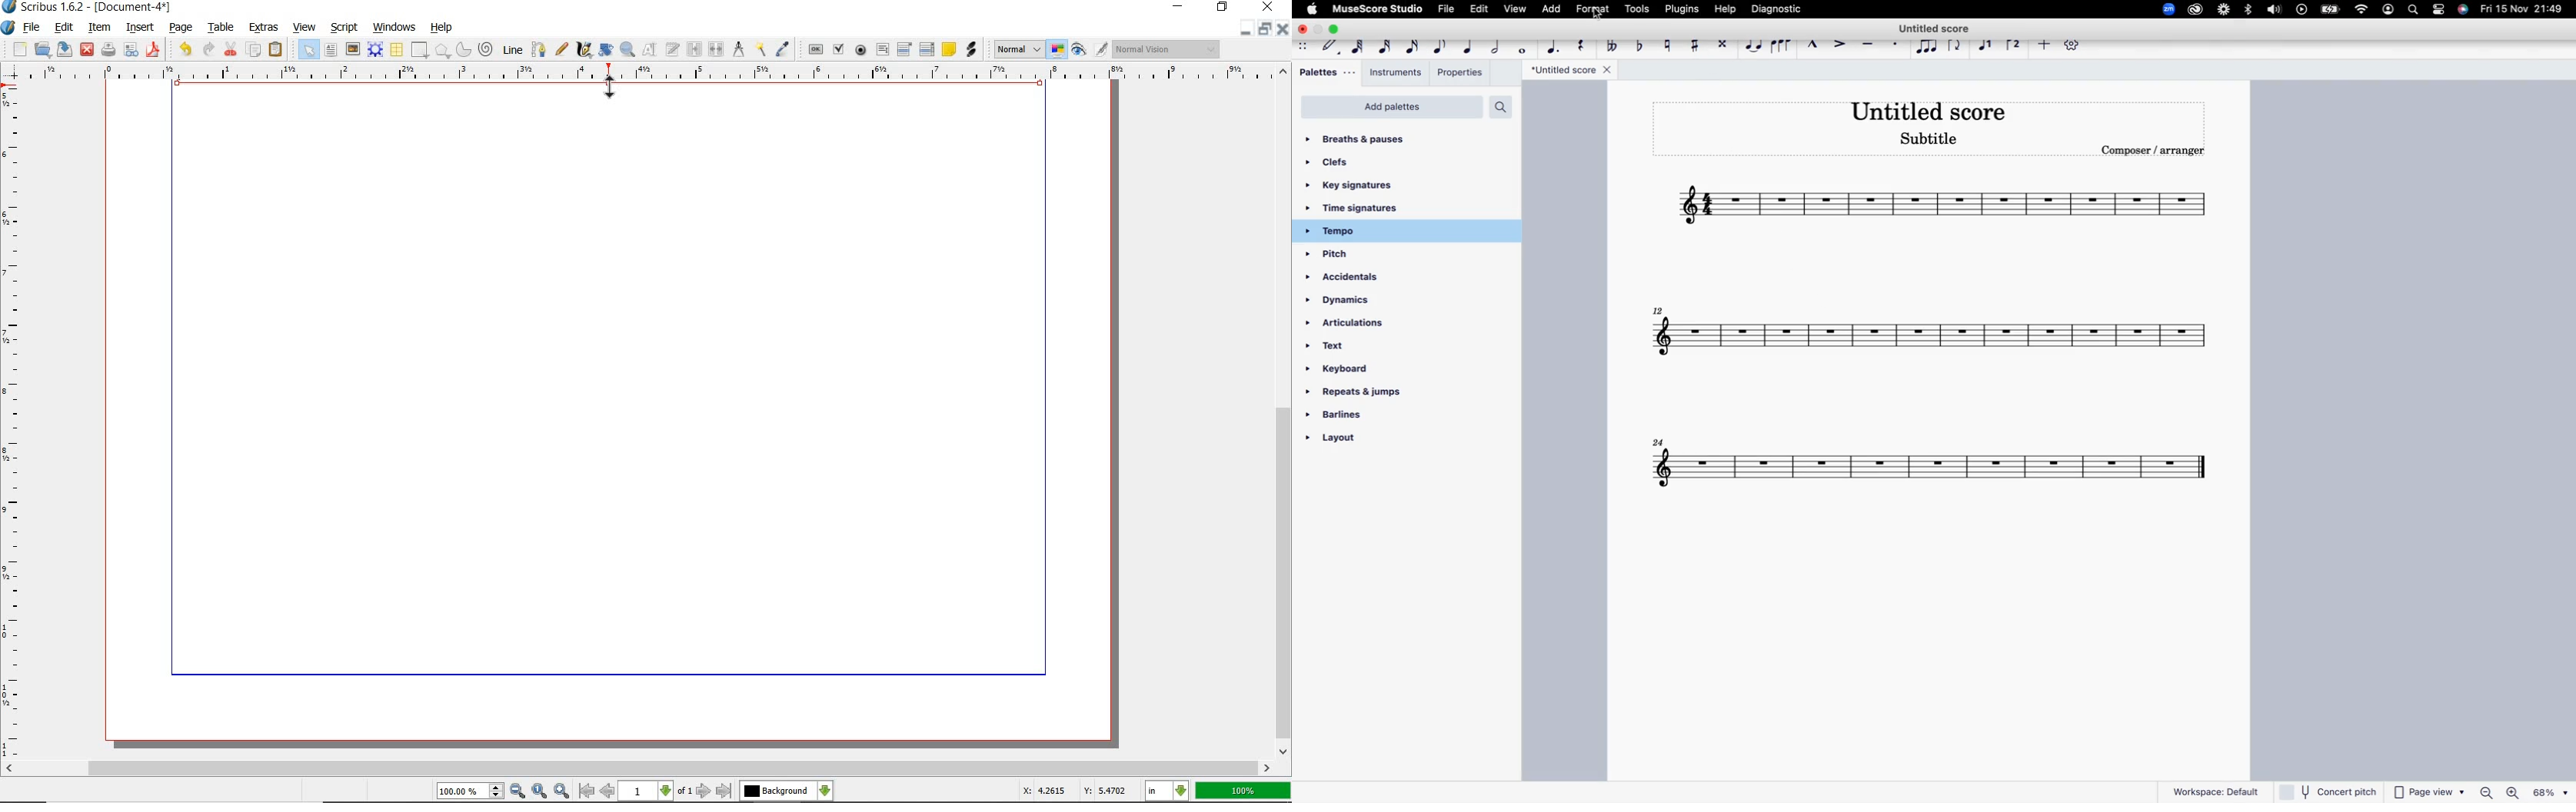  I want to click on page, so click(182, 28).